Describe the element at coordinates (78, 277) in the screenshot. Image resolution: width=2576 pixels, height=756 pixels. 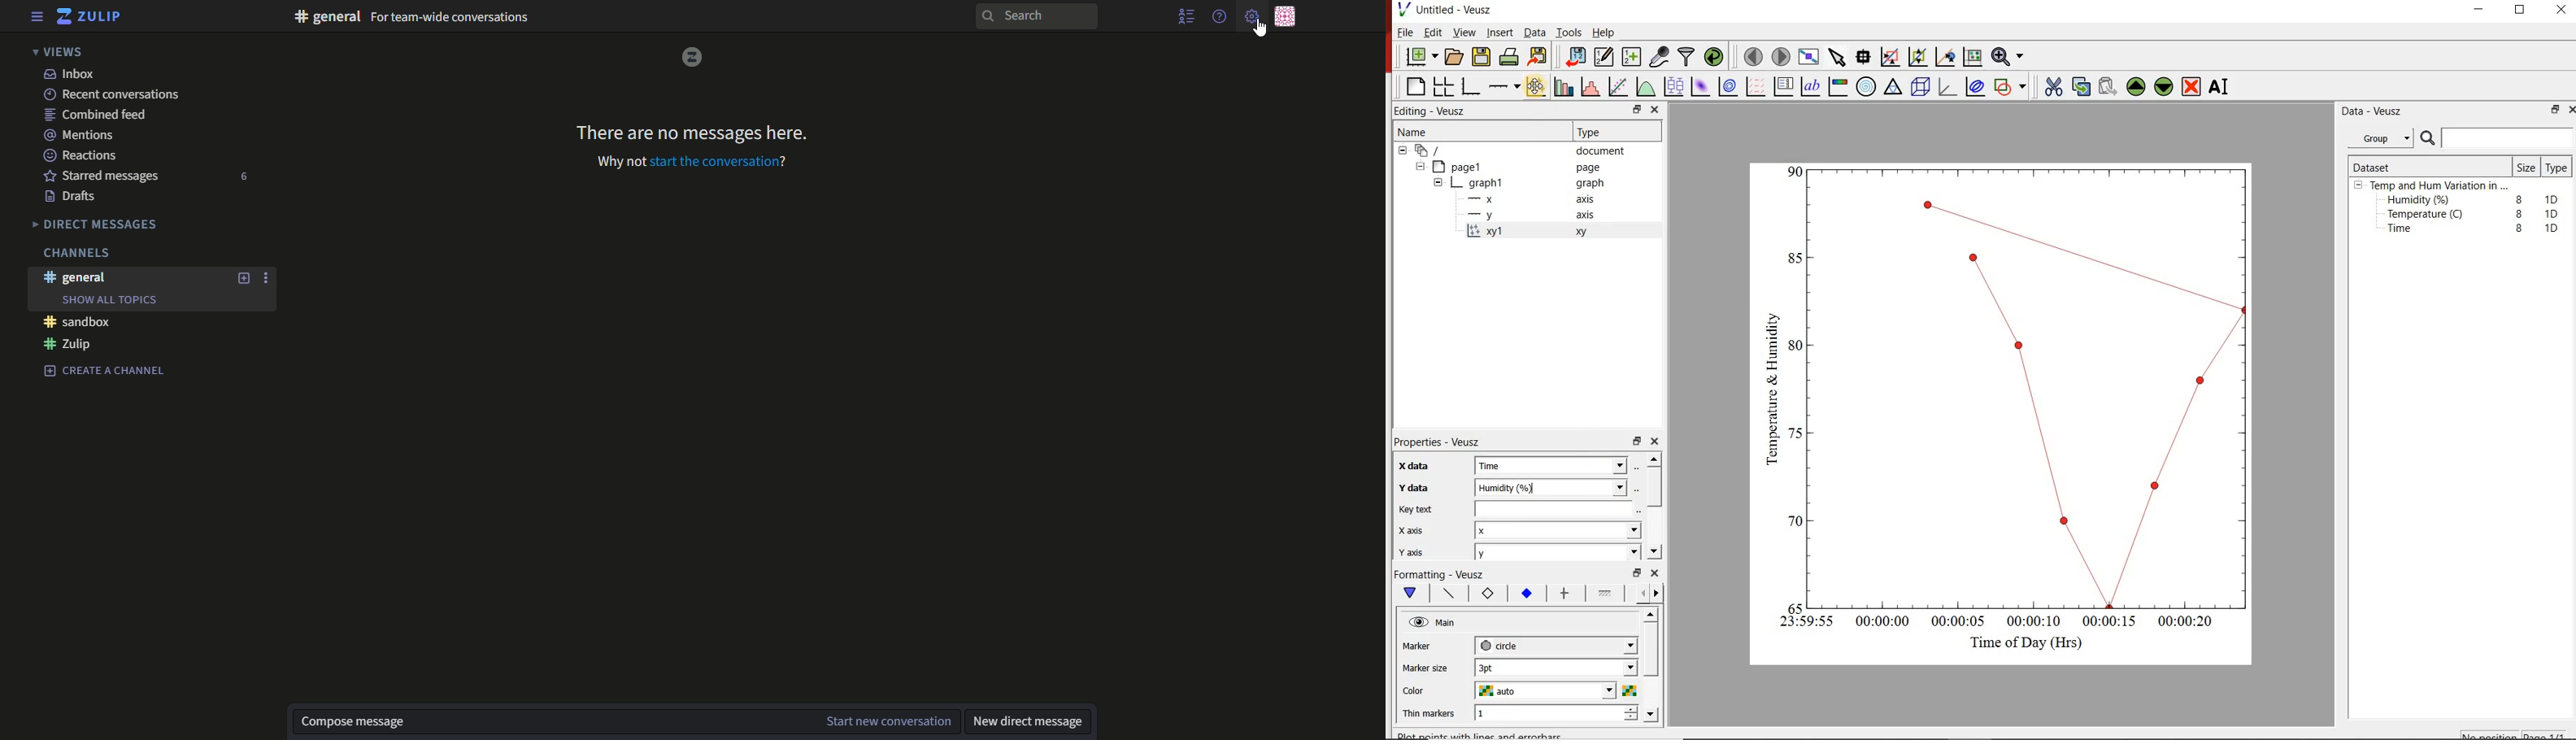
I see `#general` at that location.